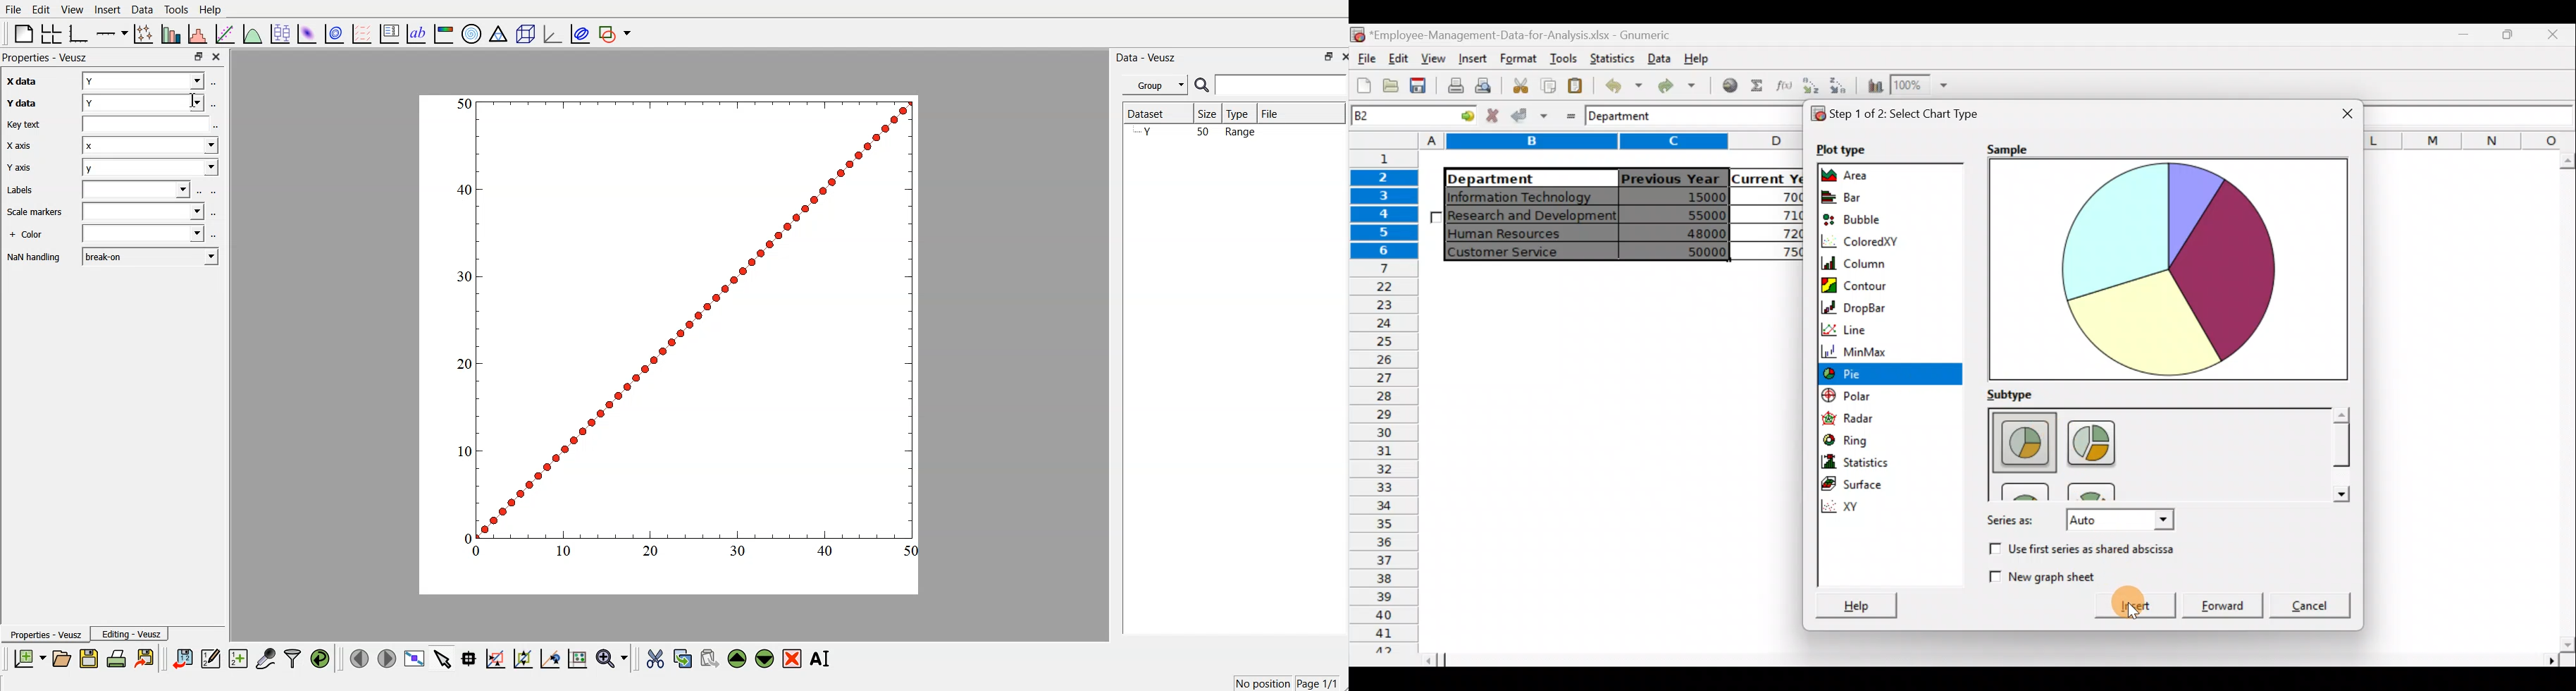  What do you see at coordinates (471, 660) in the screenshot?
I see `read the data points` at bounding box center [471, 660].